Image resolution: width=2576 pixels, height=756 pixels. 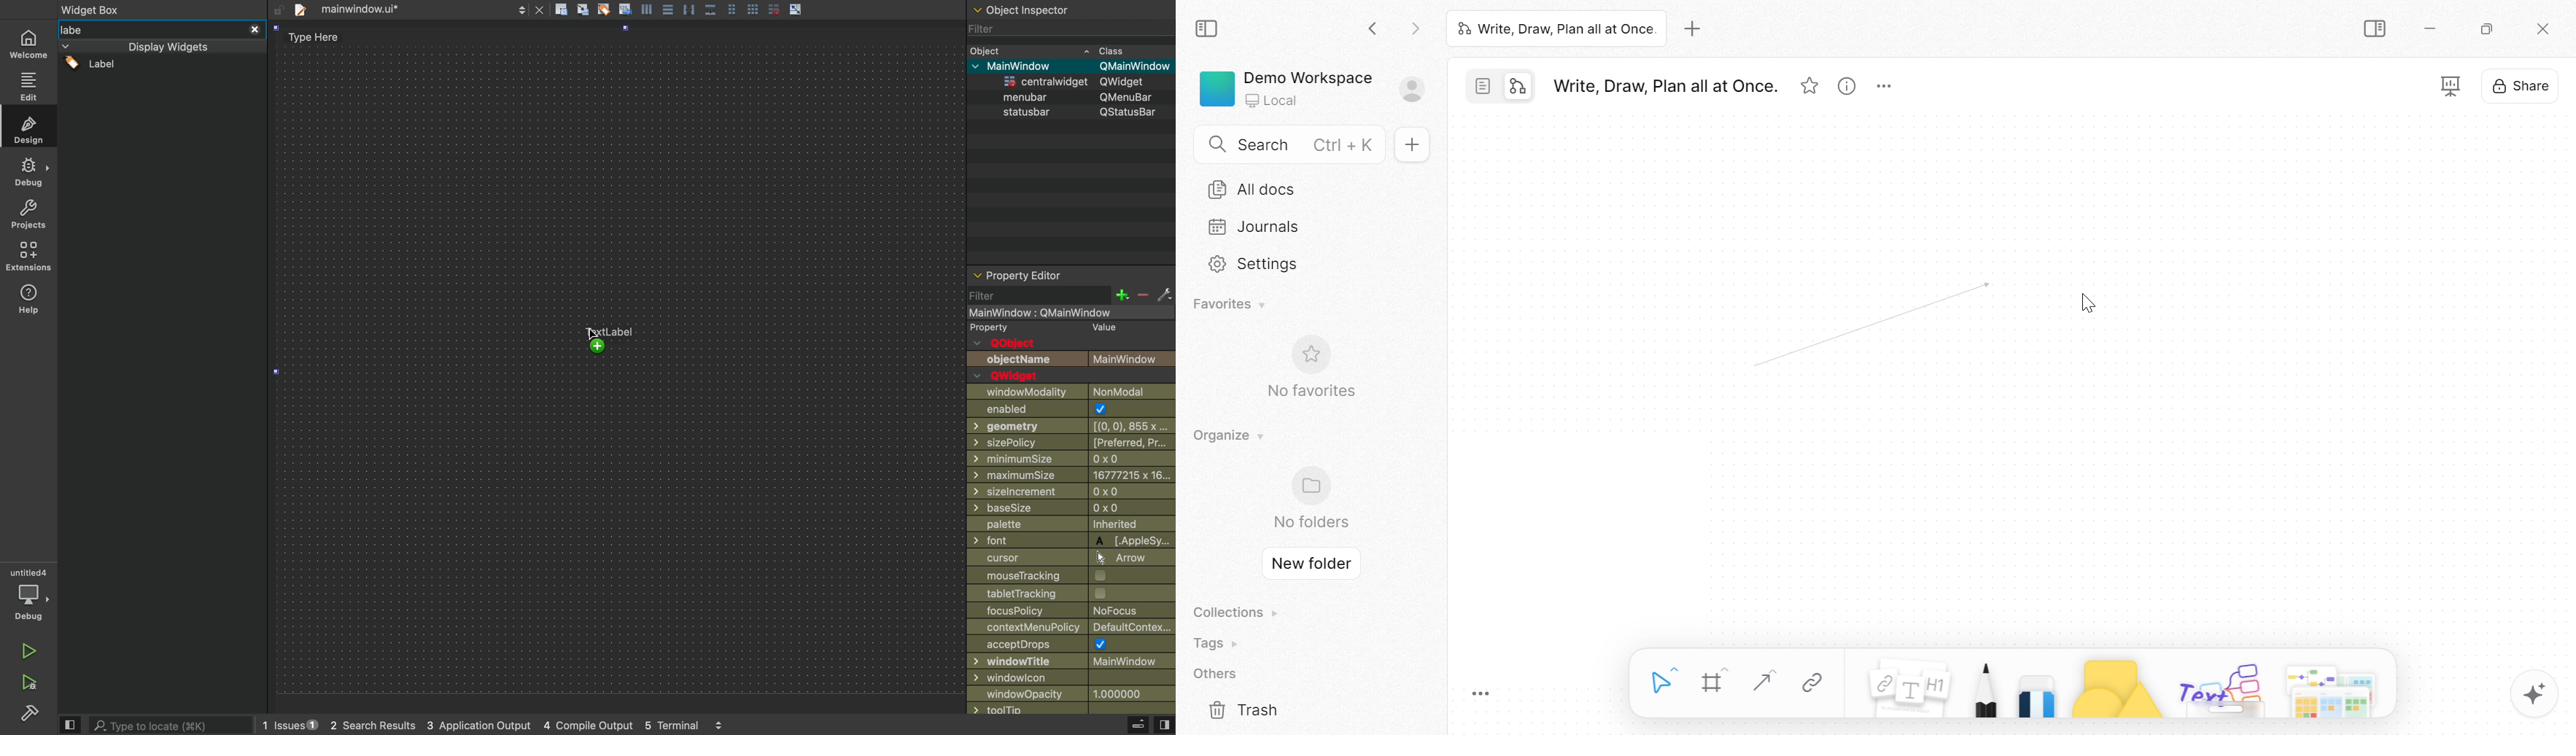 I want to click on objects, so click(x=1072, y=352).